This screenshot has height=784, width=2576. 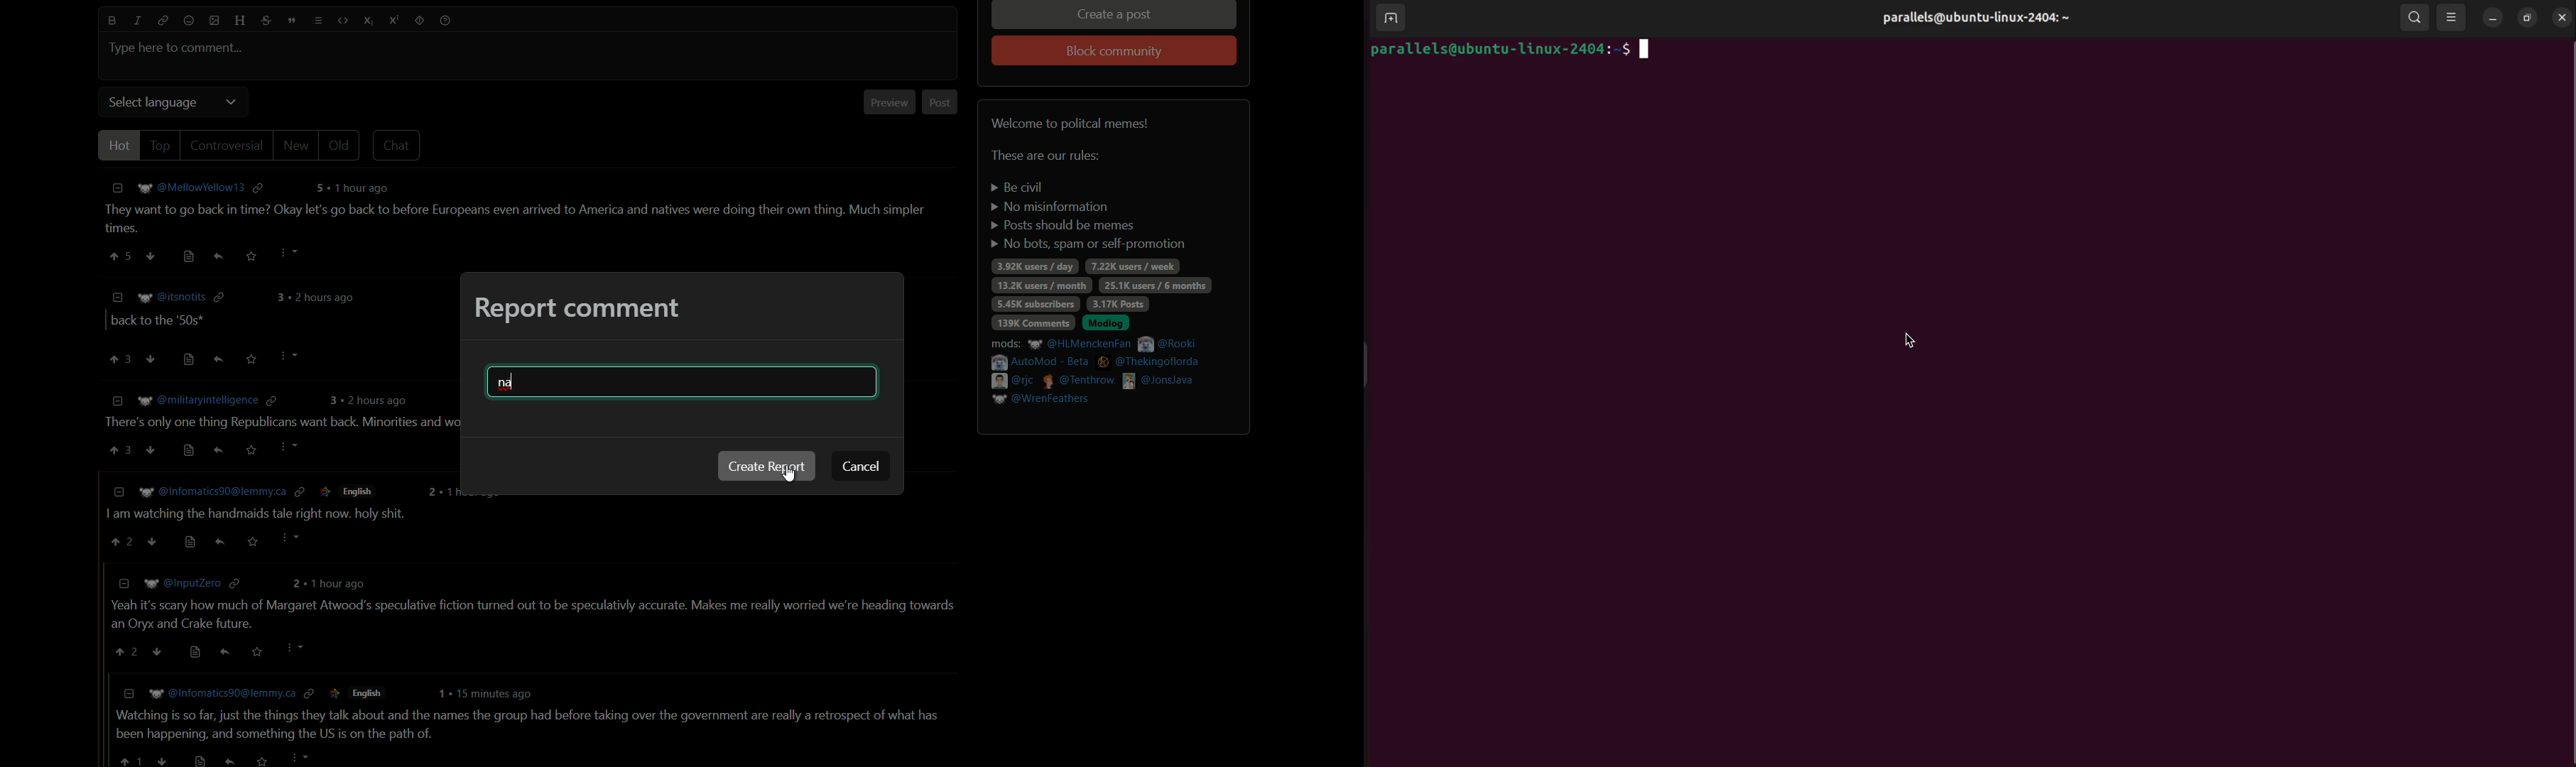 I want to click on comment time, so click(x=318, y=298).